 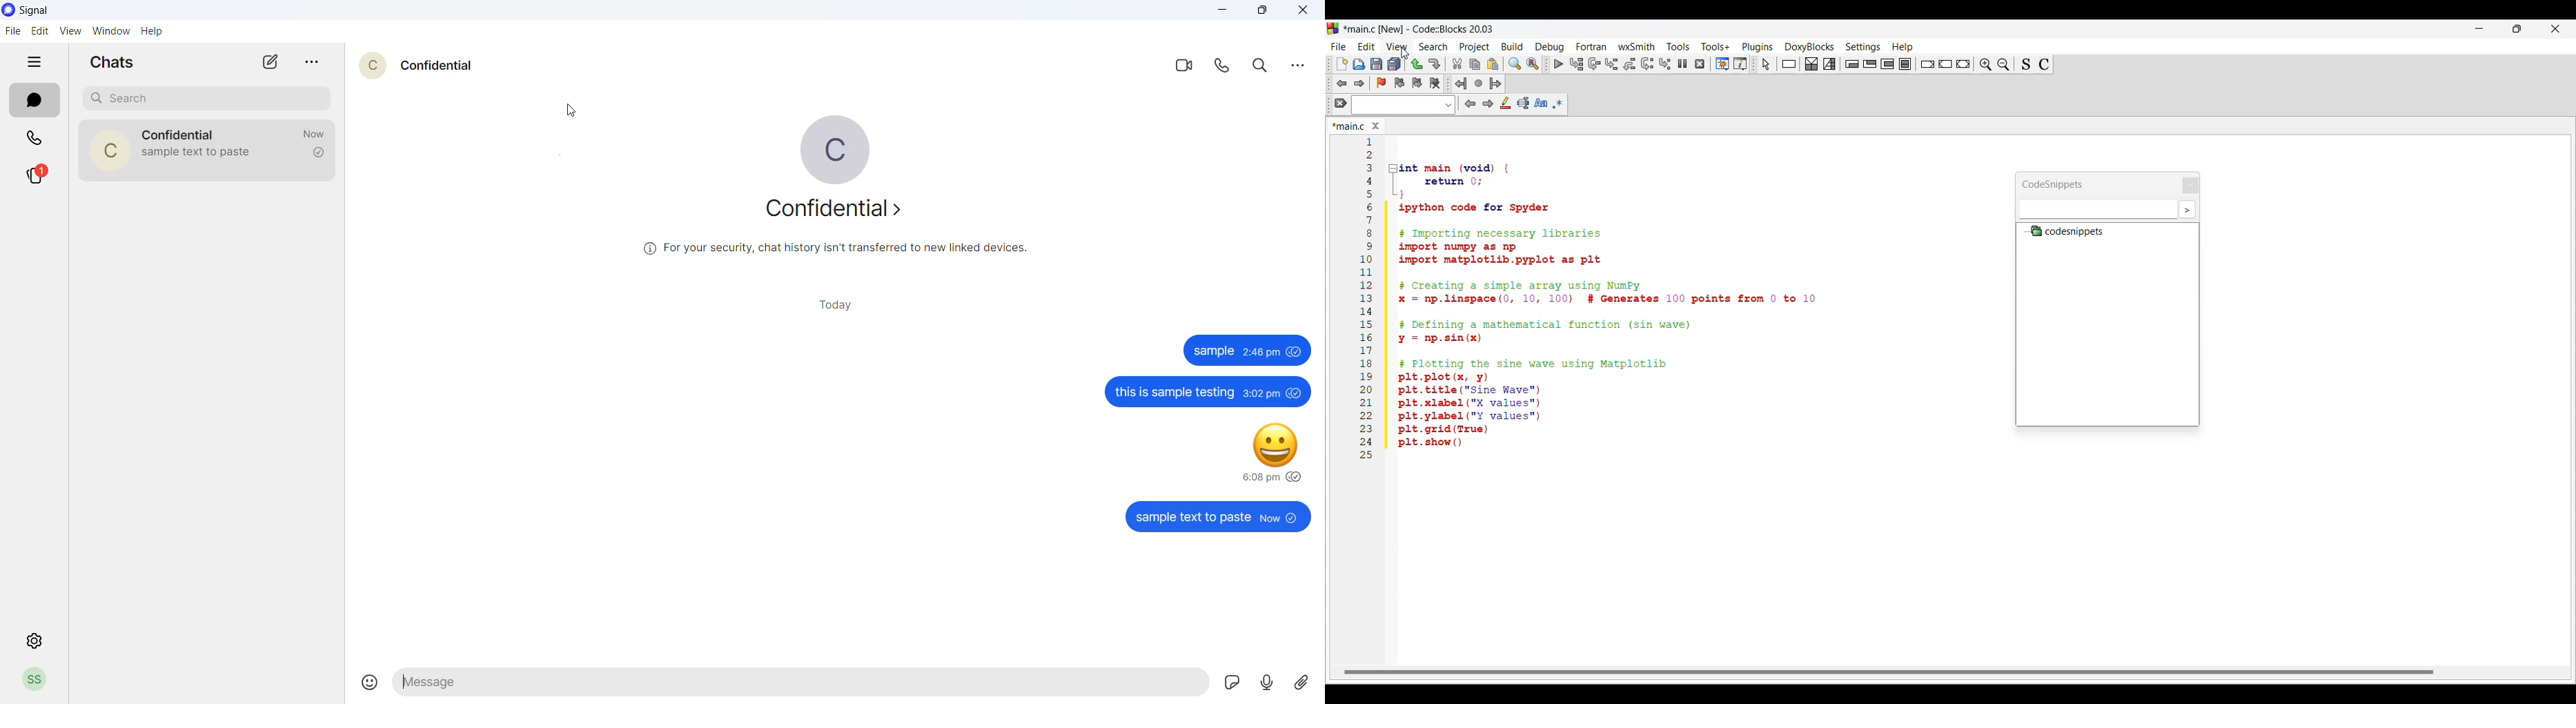 I want to click on help, so click(x=155, y=32).